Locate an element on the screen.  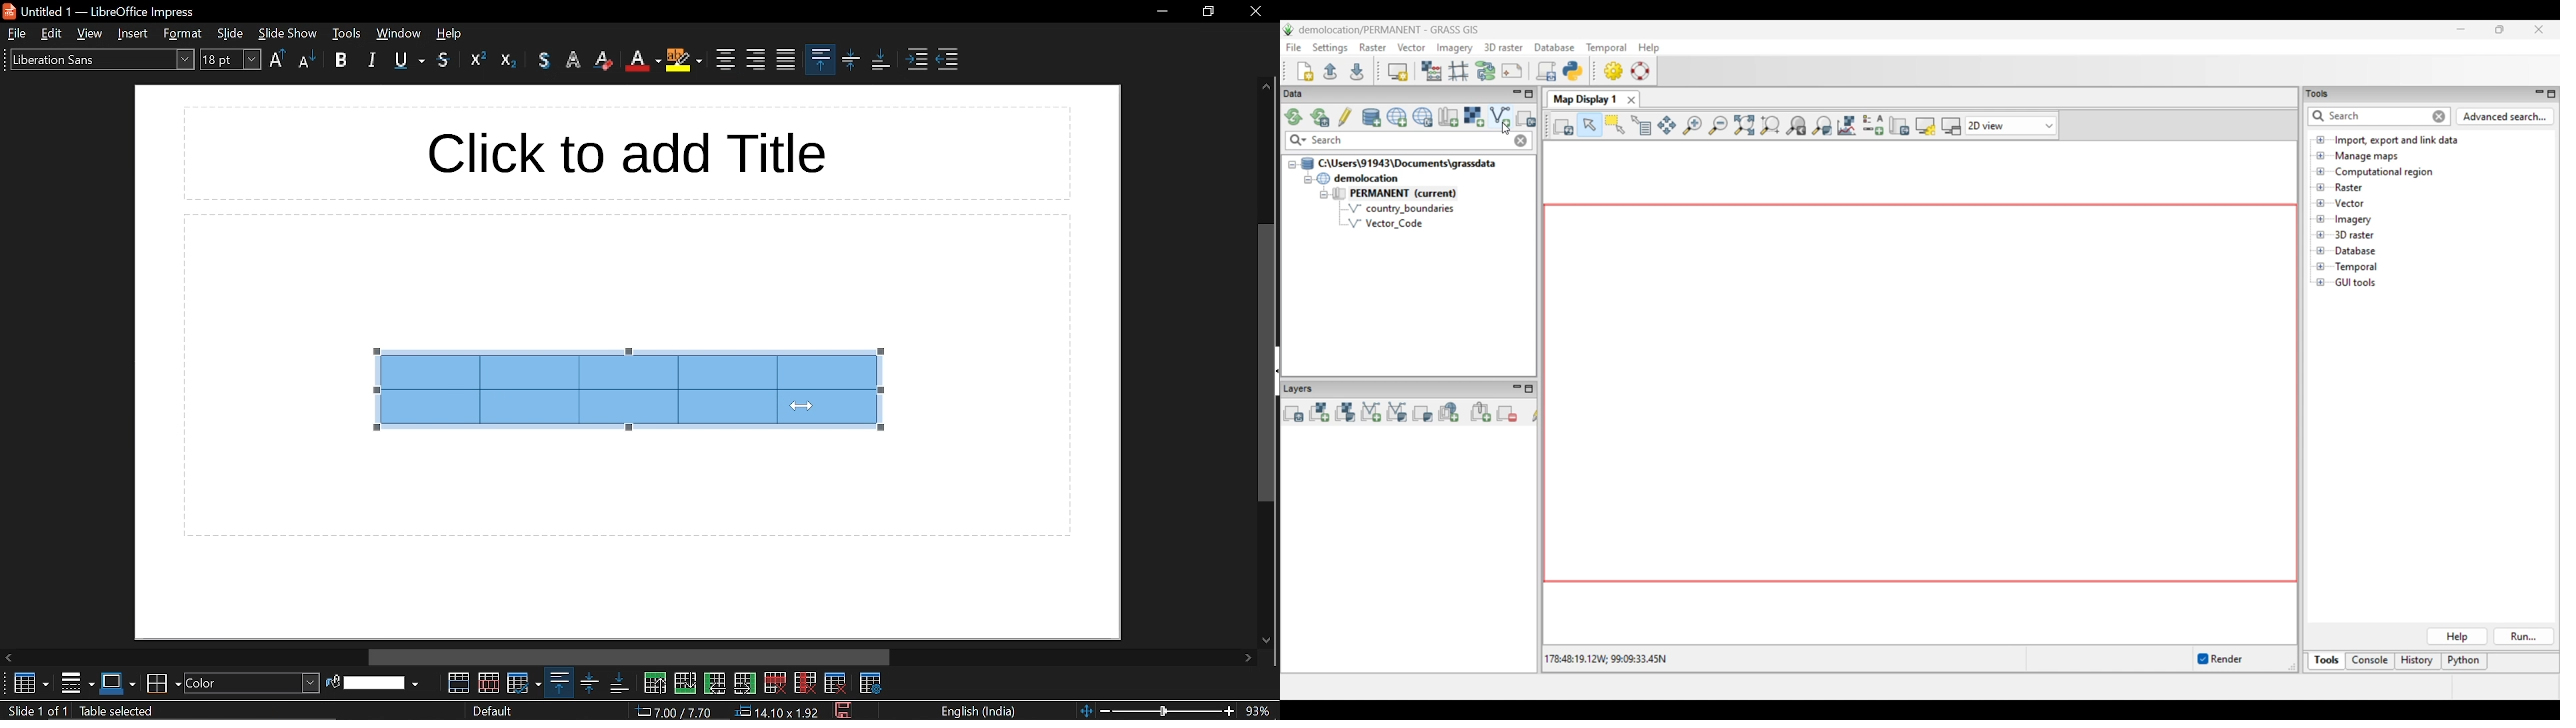
align bottom is located at coordinates (616, 683).